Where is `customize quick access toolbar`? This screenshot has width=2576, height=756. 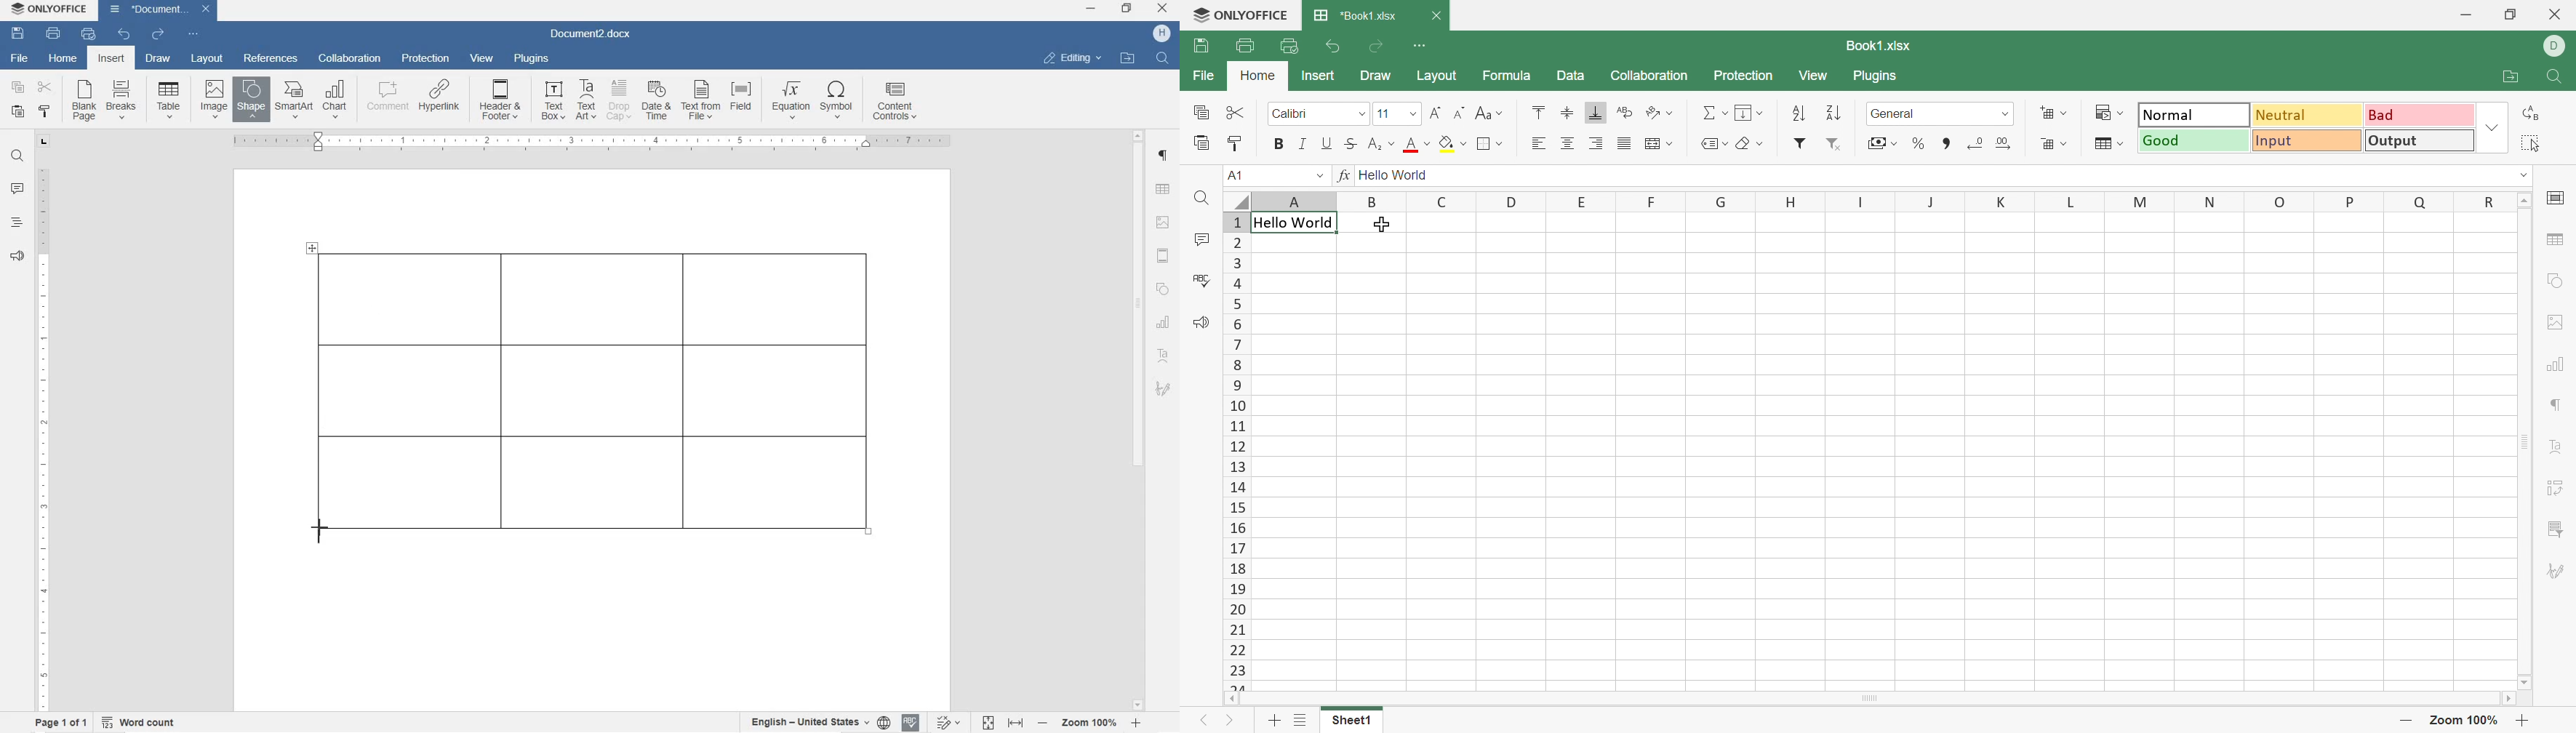 customize quick access toolbar is located at coordinates (192, 34).